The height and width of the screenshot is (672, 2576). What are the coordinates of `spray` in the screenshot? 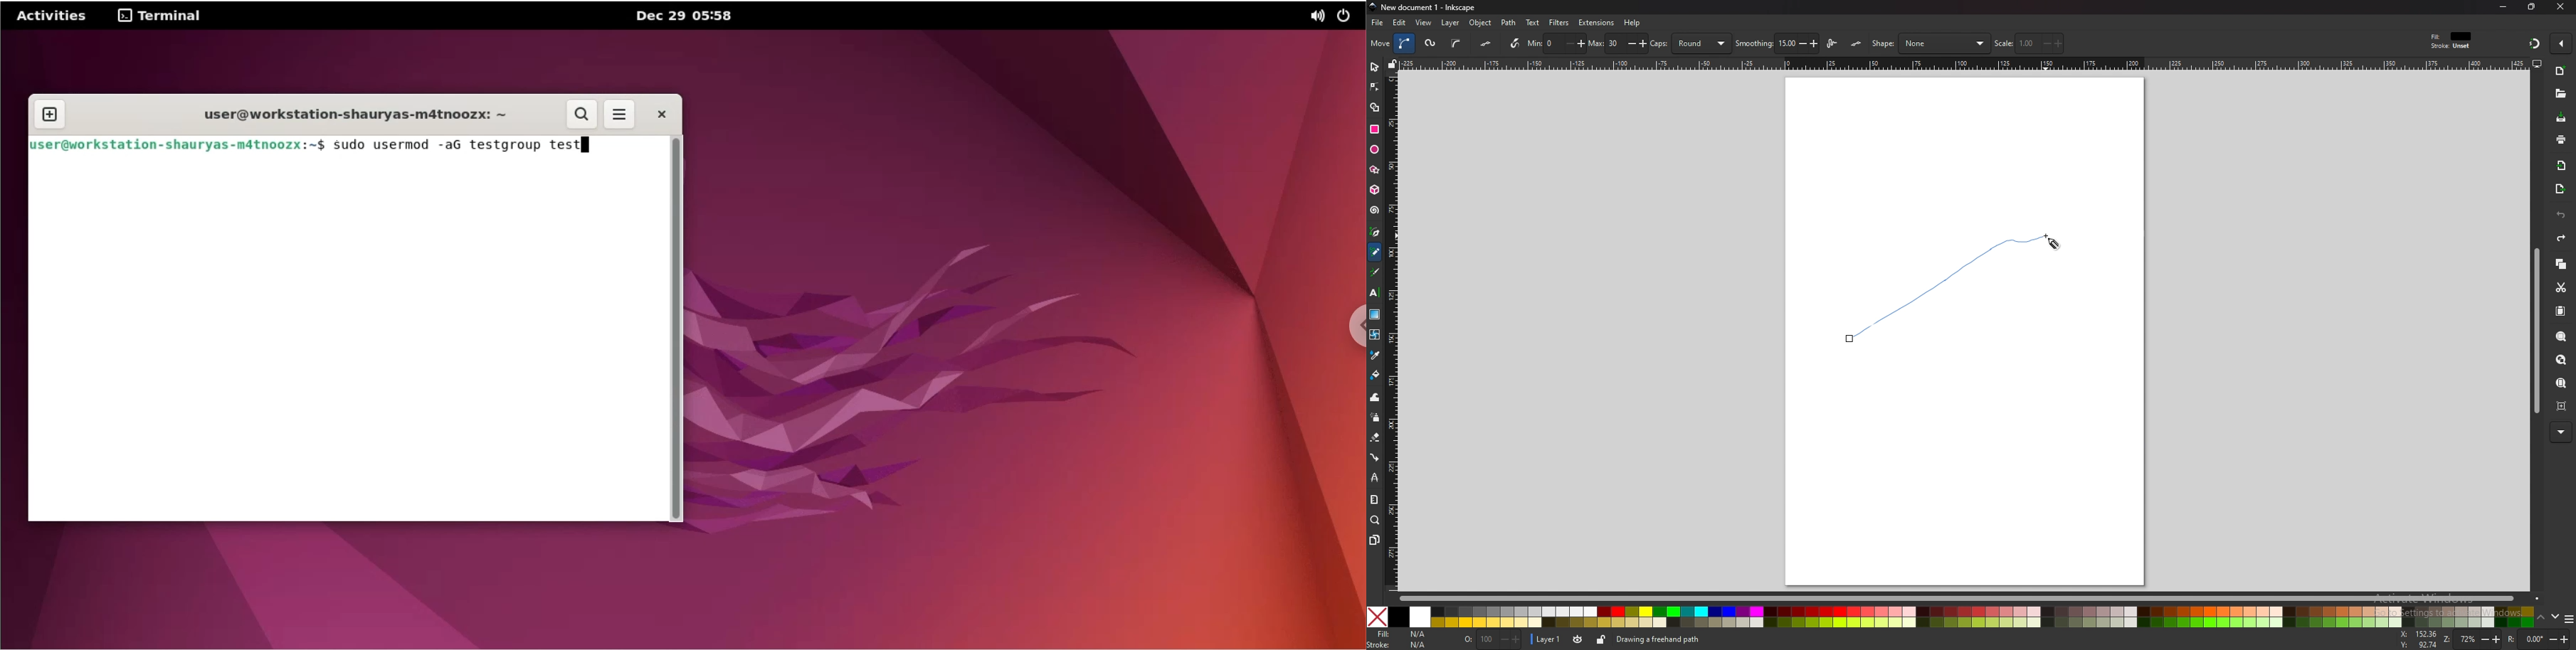 It's located at (1374, 418).